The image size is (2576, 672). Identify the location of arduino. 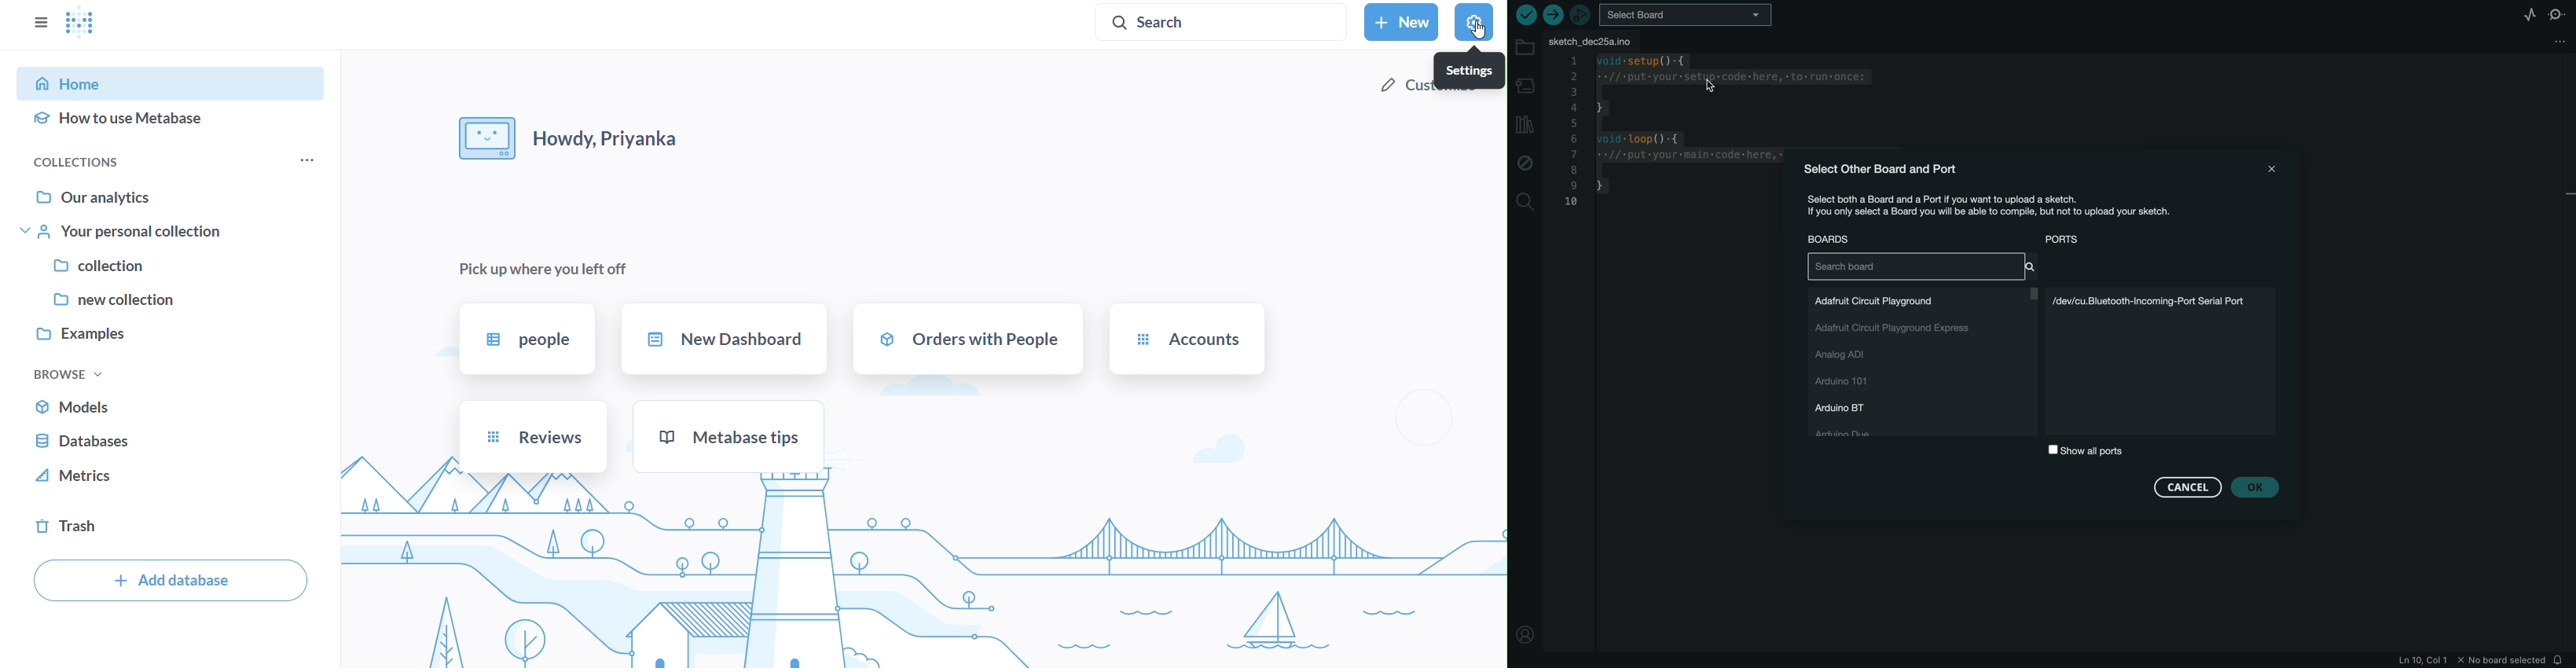
(1852, 382).